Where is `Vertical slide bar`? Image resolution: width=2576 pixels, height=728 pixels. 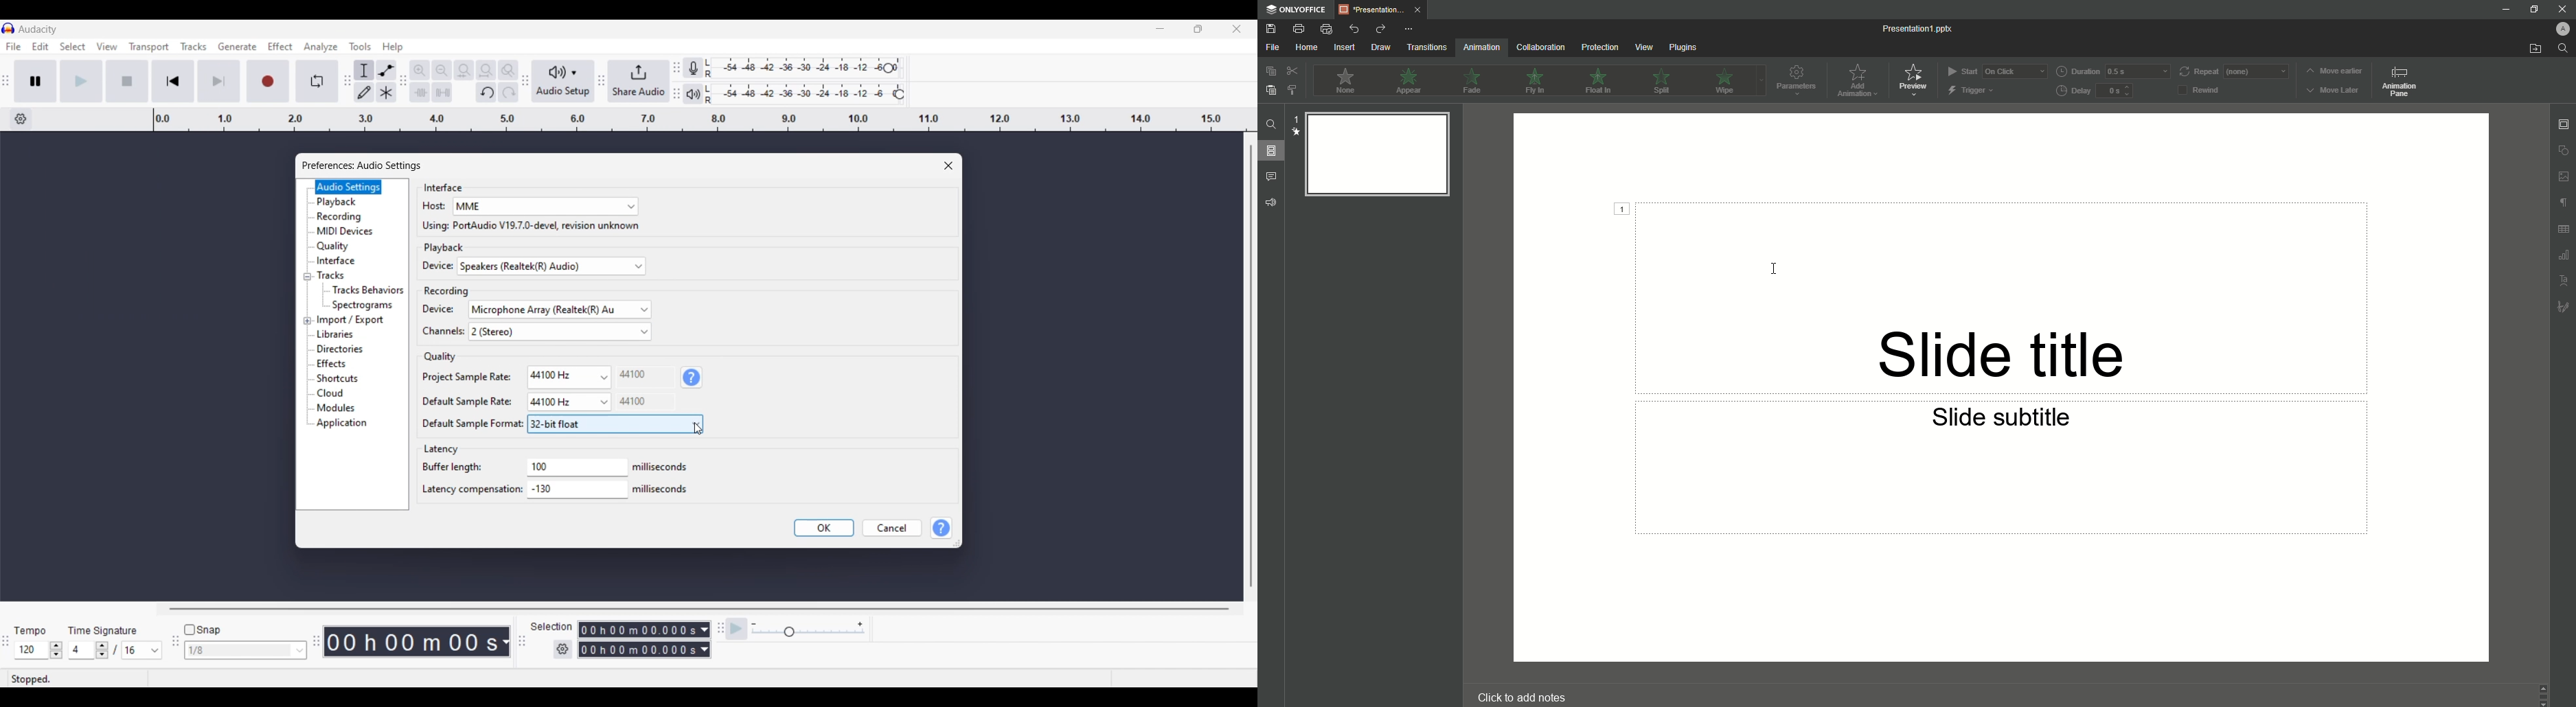 Vertical slide bar is located at coordinates (1250, 366).